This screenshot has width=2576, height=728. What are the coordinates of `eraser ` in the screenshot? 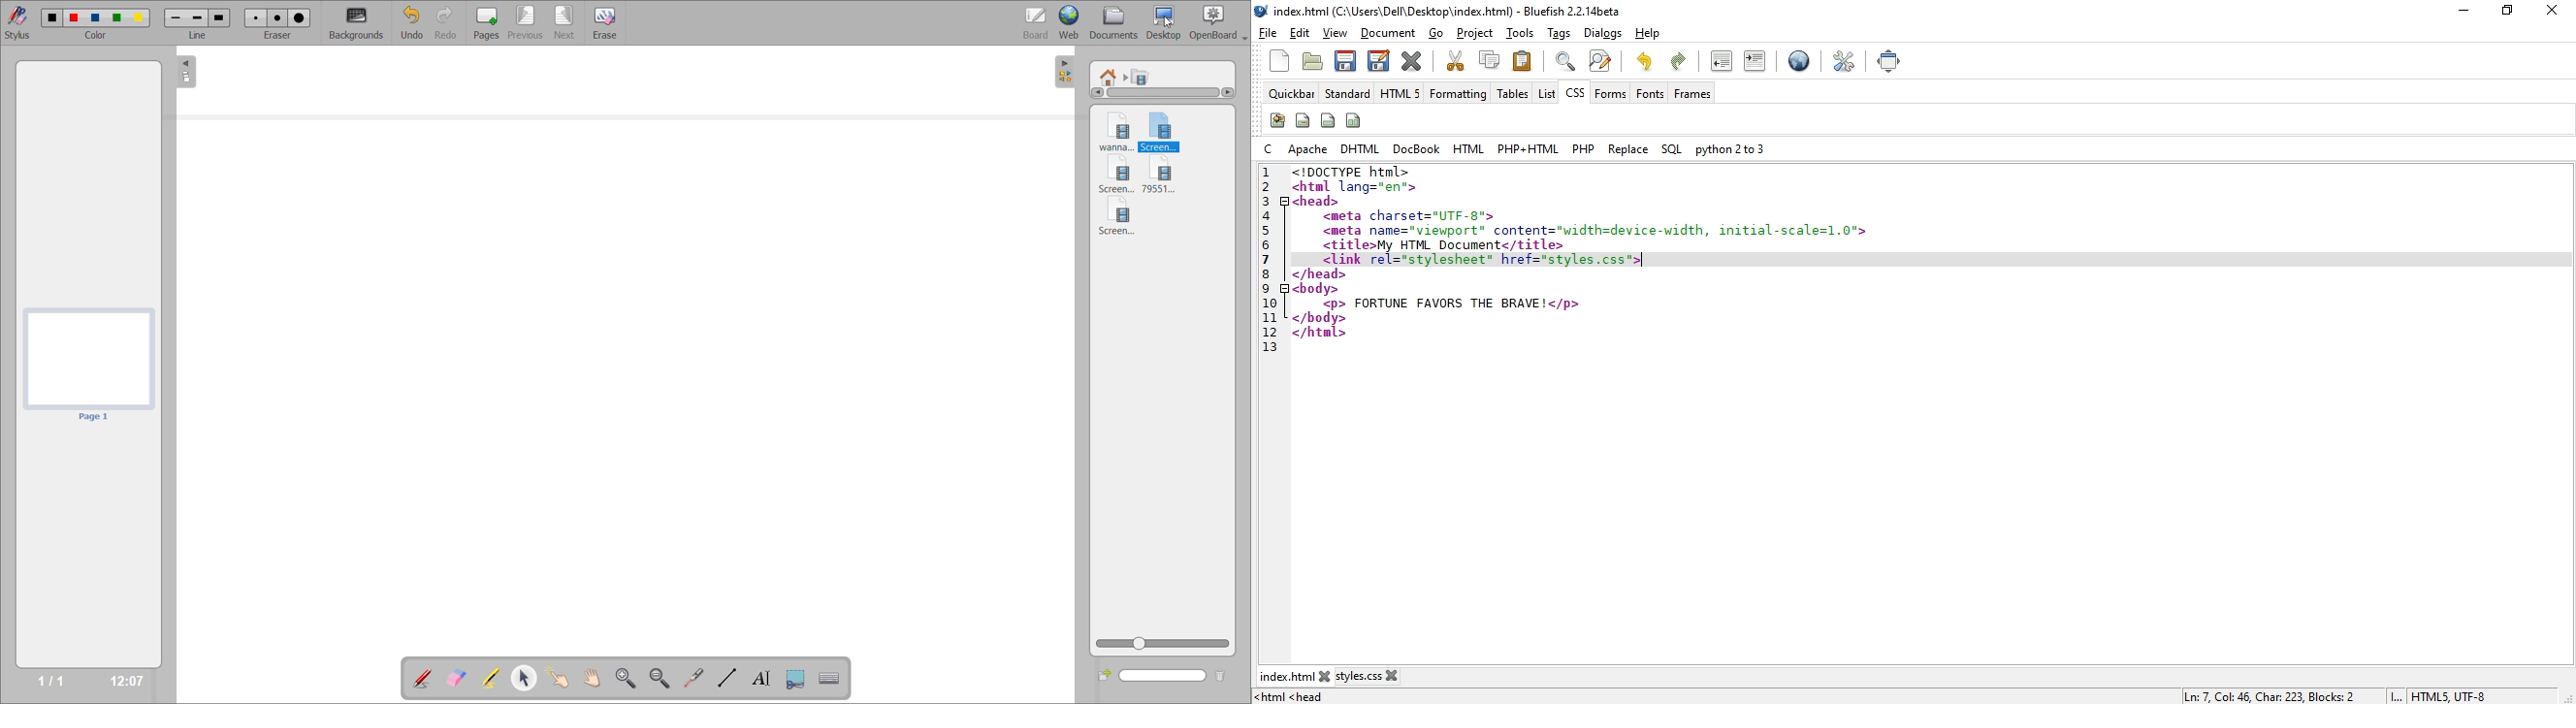 It's located at (280, 37).